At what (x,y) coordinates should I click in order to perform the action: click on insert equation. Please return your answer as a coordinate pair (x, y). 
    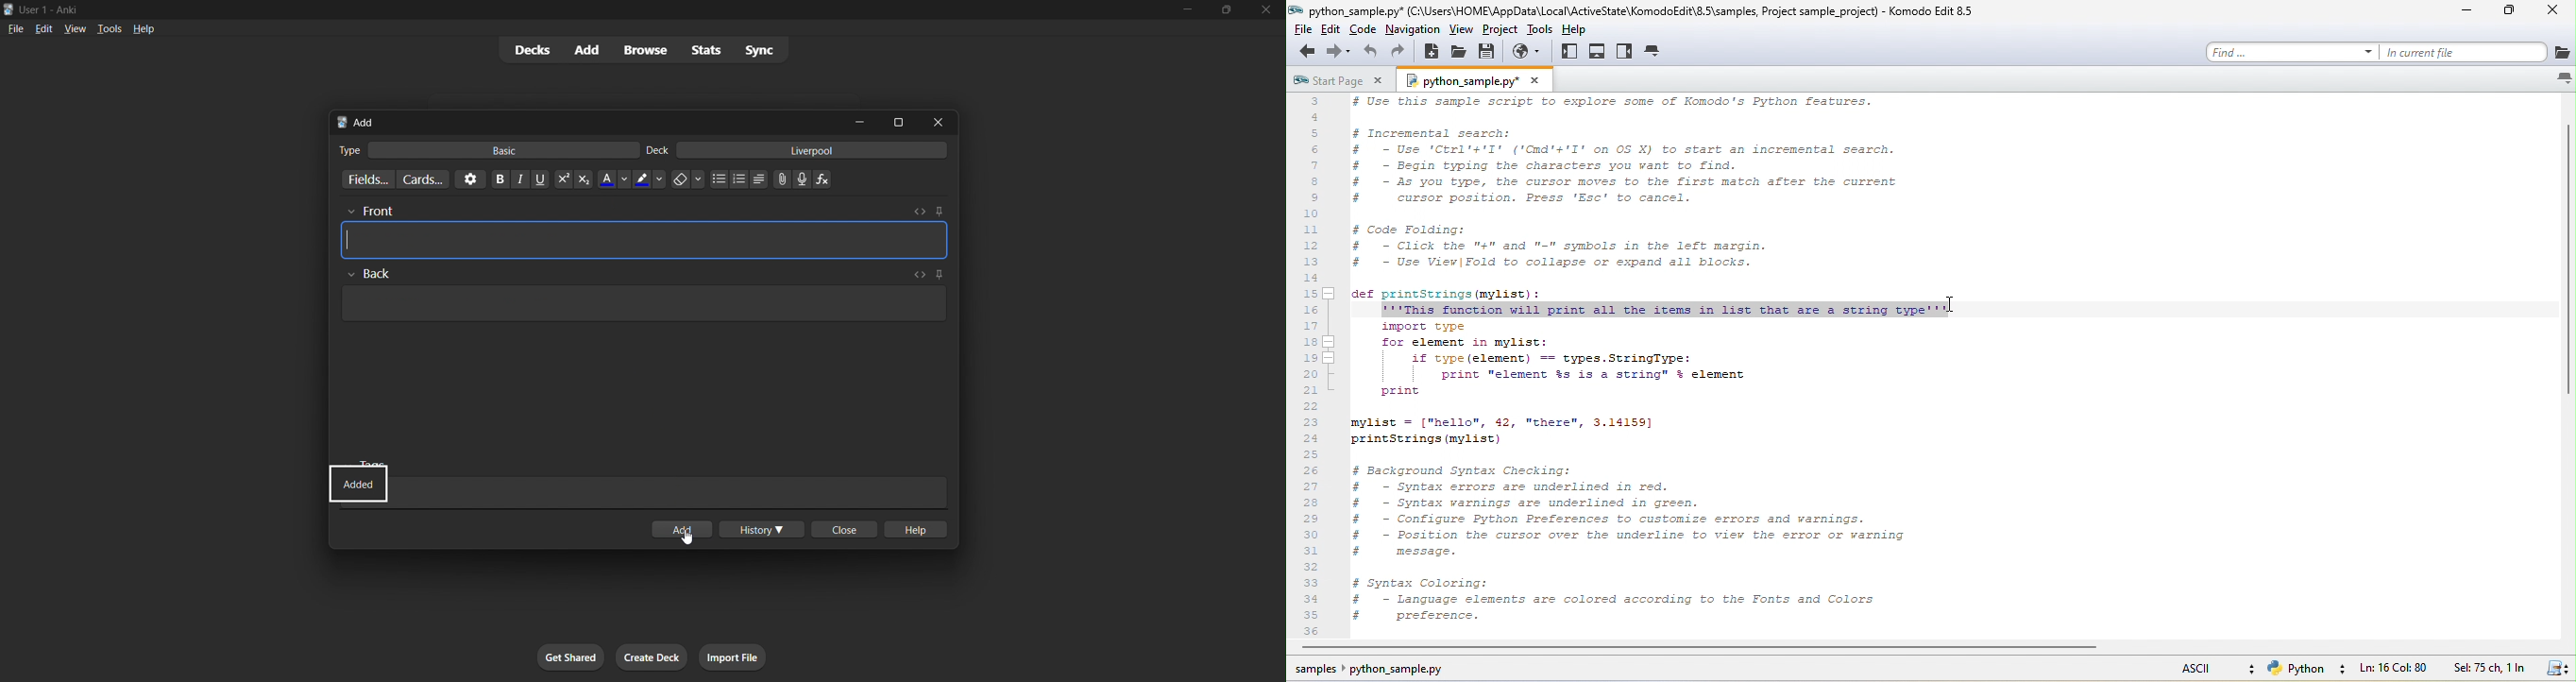
    Looking at the image, I should click on (823, 177).